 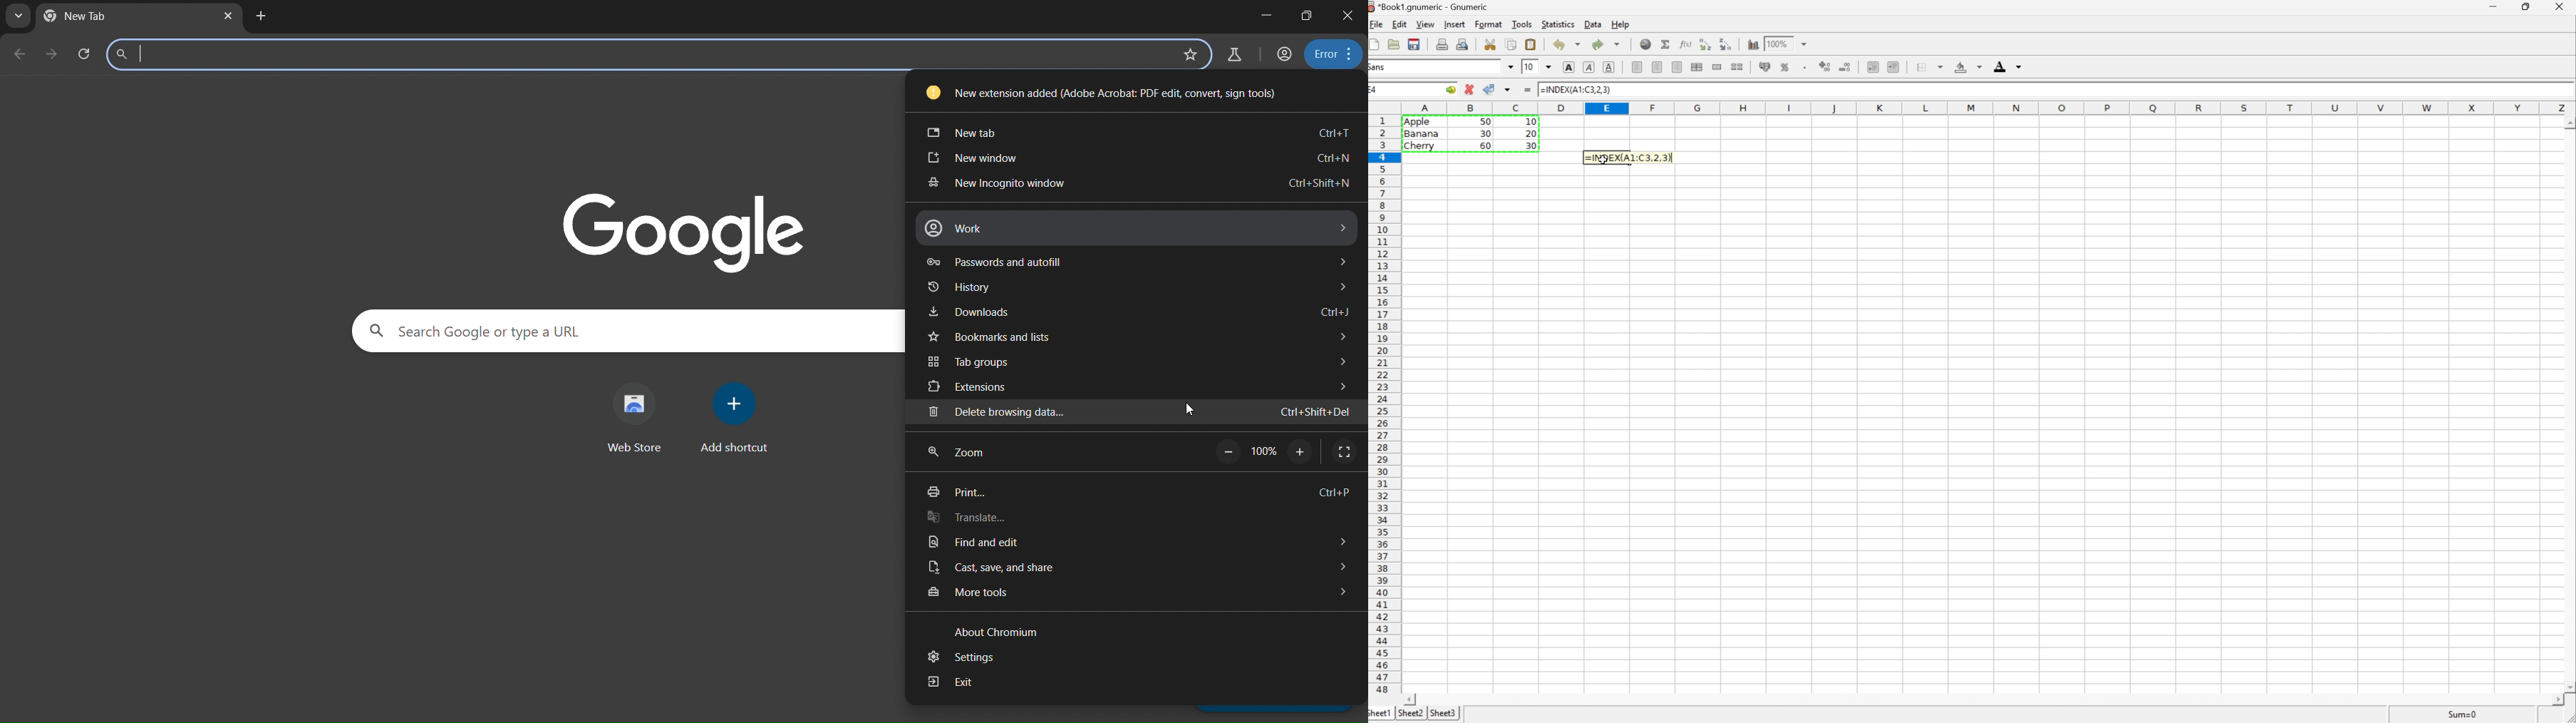 What do you see at coordinates (1984, 109) in the screenshot?
I see `column names` at bounding box center [1984, 109].